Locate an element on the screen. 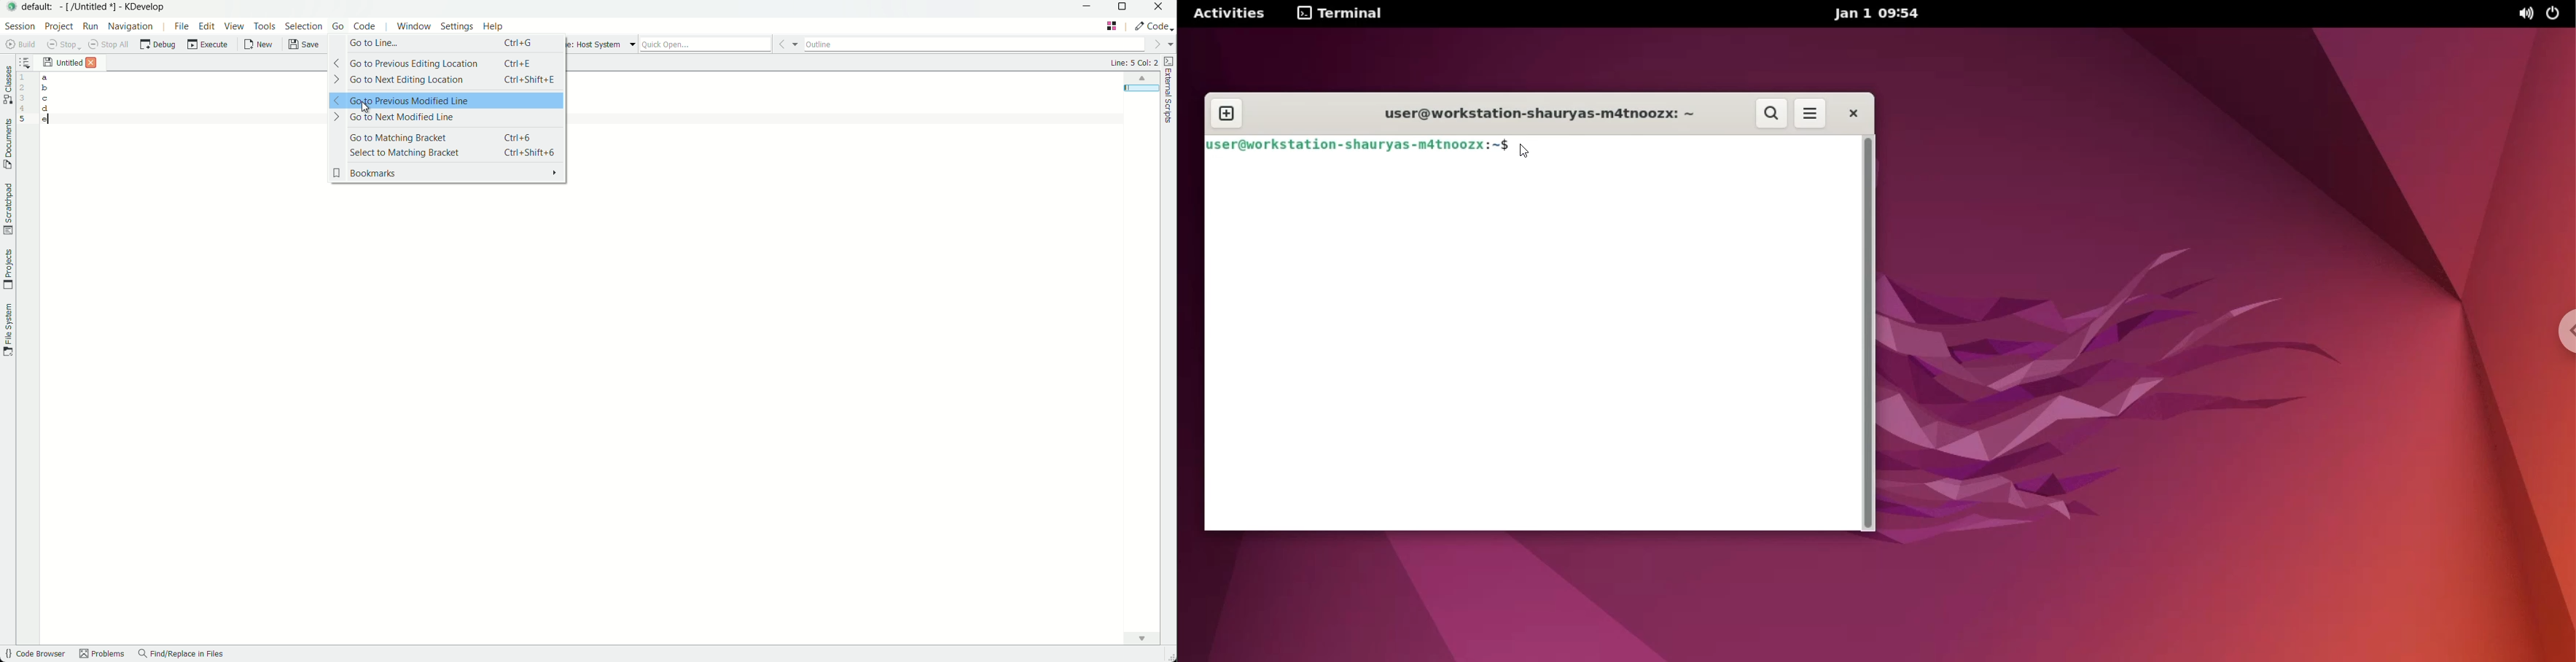 The width and height of the screenshot is (2576, 672). save is located at coordinates (303, 47).